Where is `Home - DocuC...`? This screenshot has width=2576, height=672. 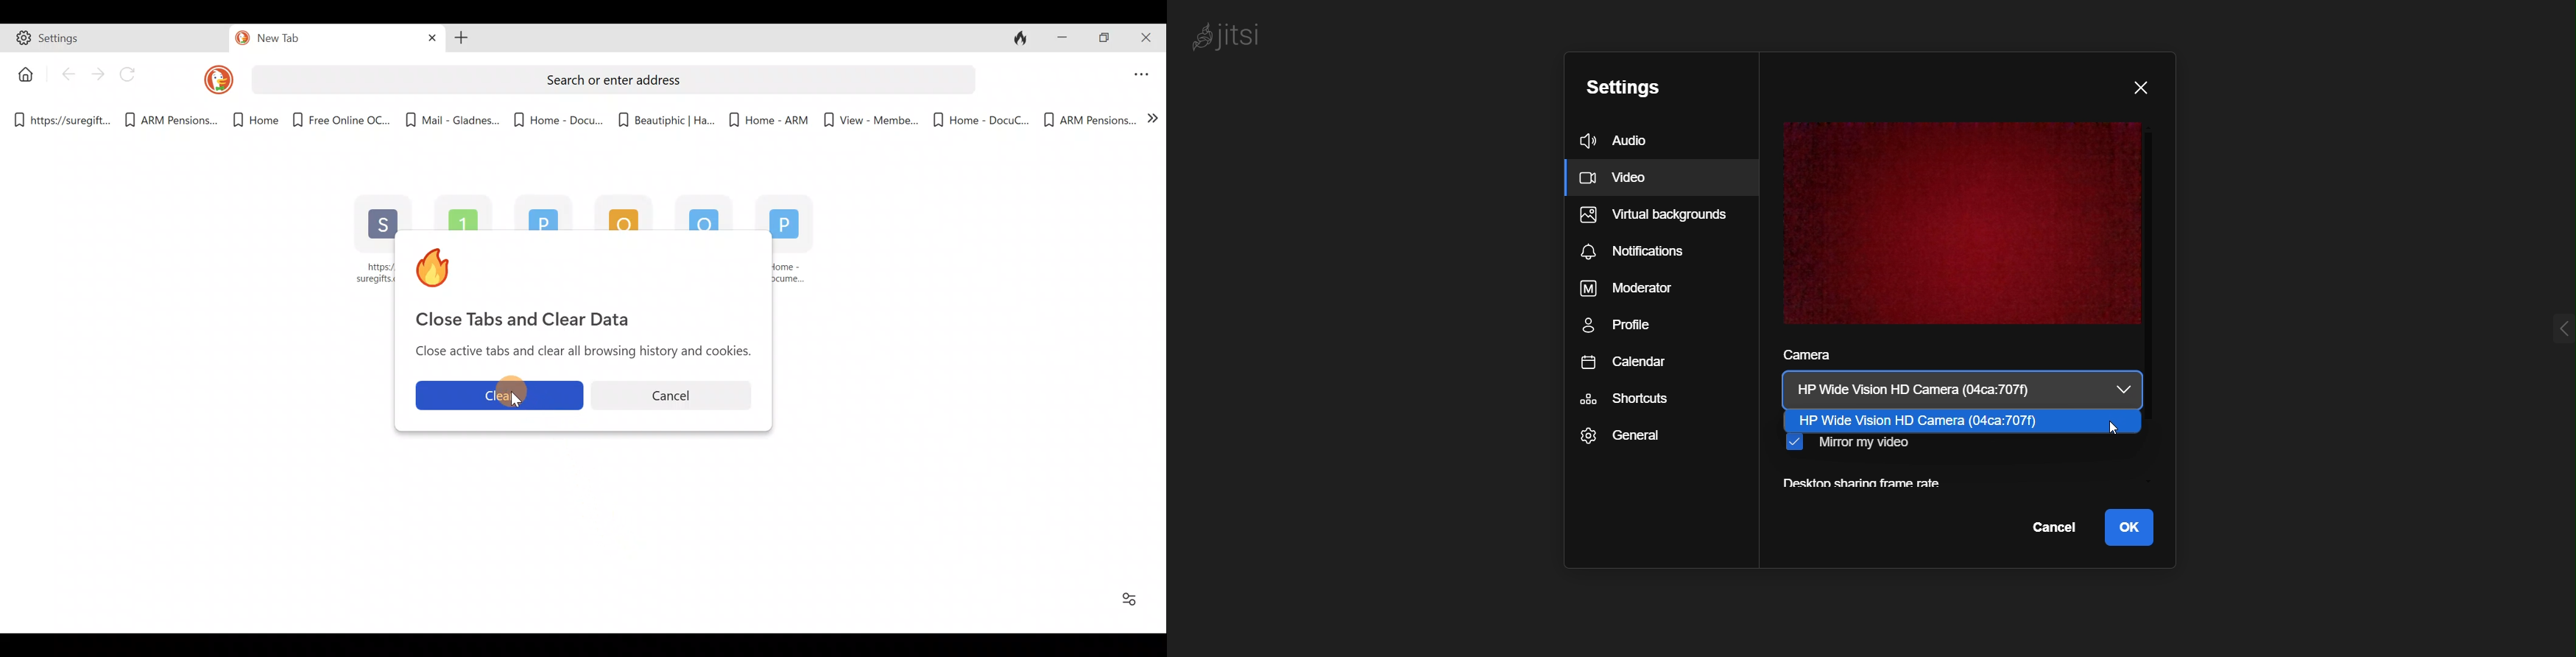 Home - DocuC... is located at coordinates (980, 118).